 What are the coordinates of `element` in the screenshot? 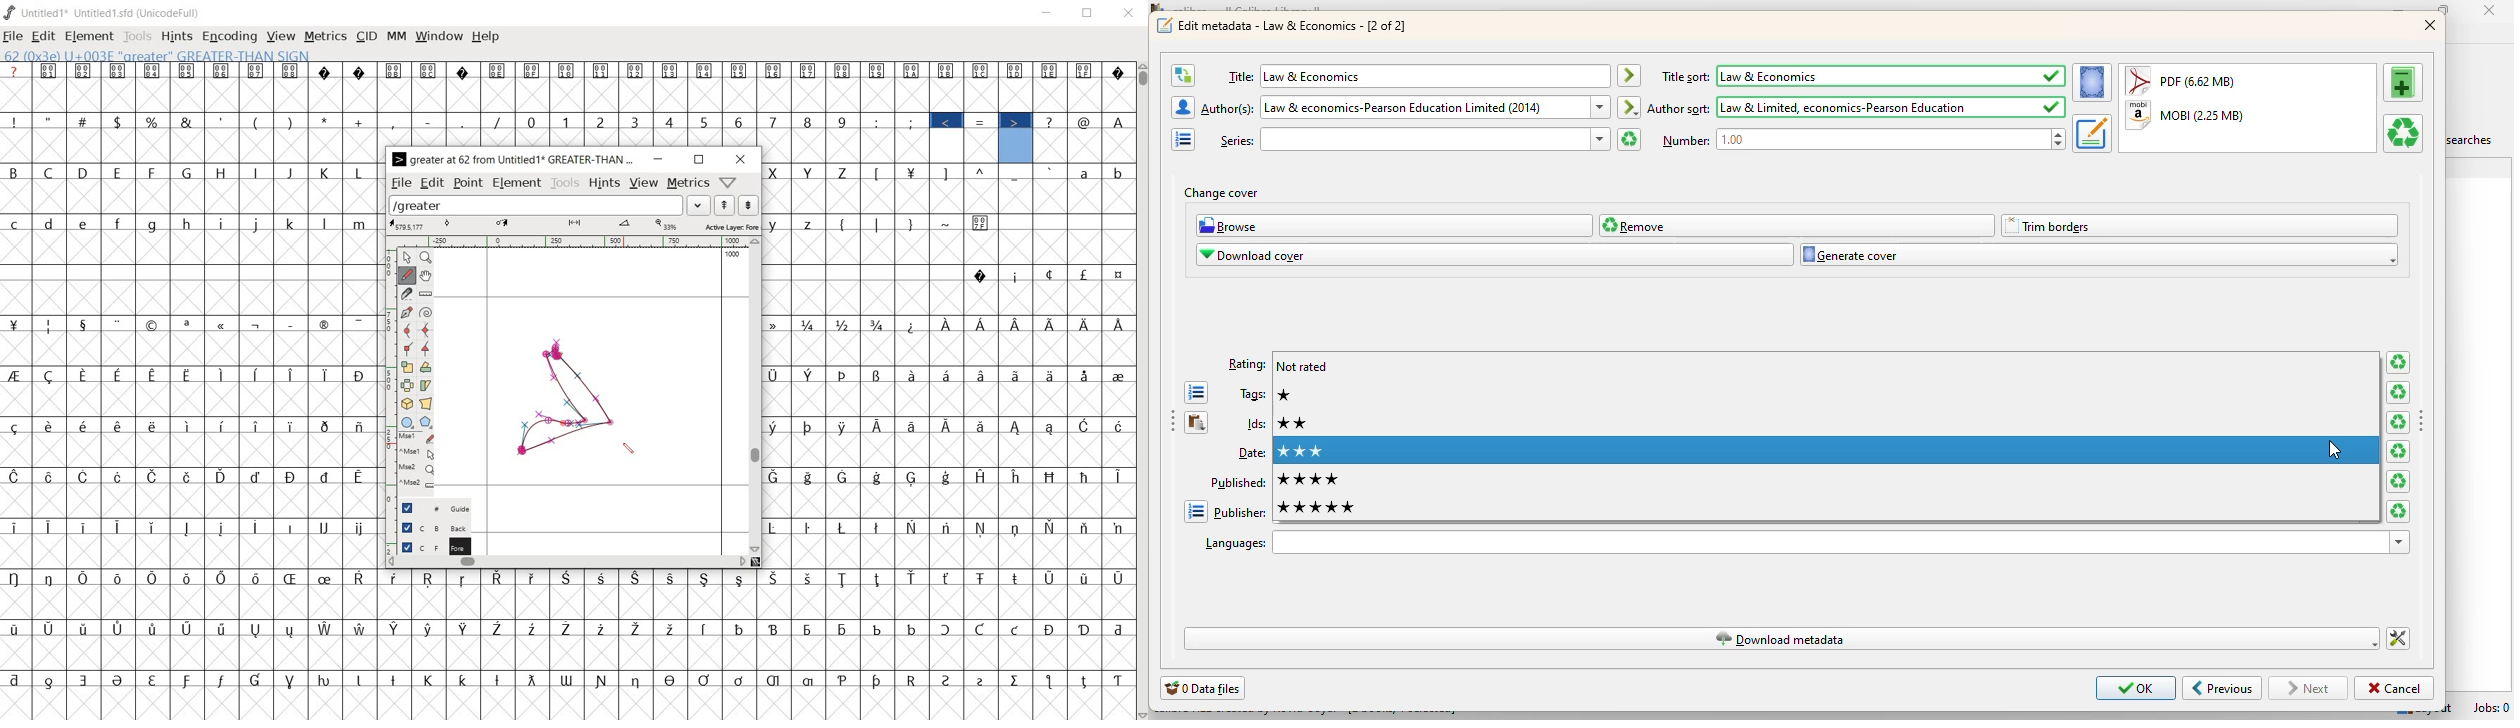 It's located at (519, 184).